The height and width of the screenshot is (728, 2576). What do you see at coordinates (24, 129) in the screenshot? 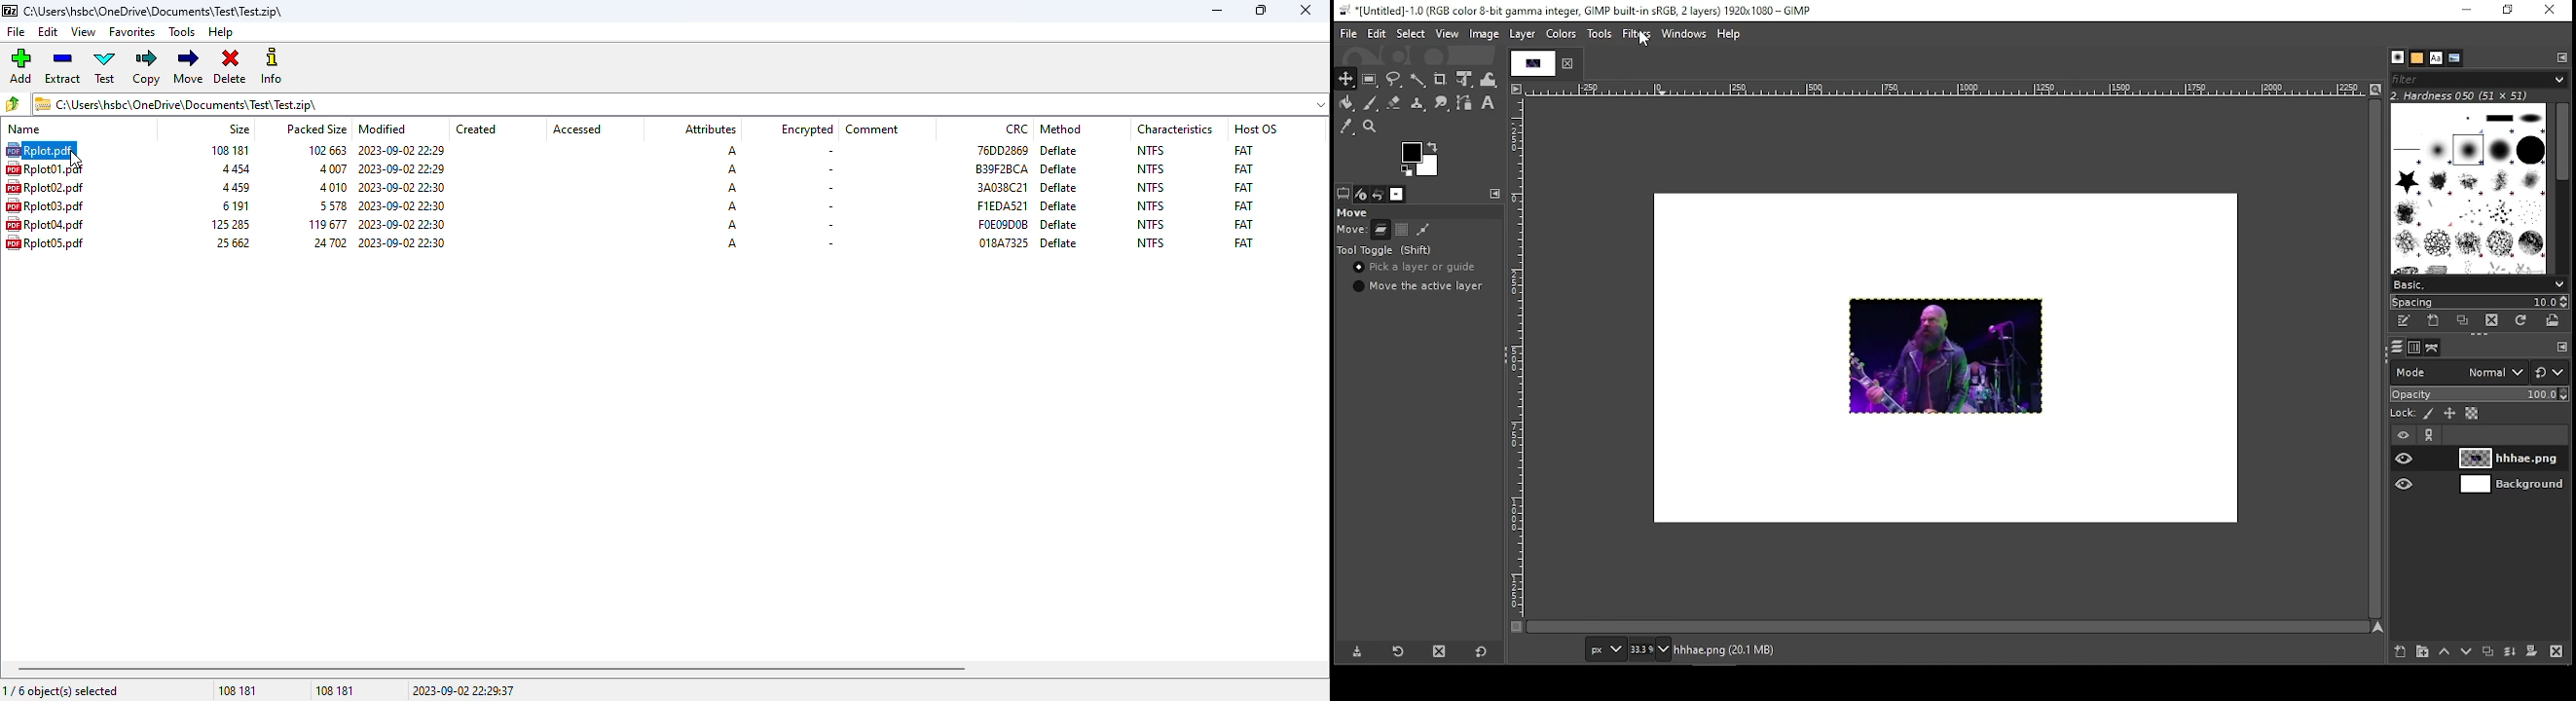
I see `name` at bounding box center [24, 129].